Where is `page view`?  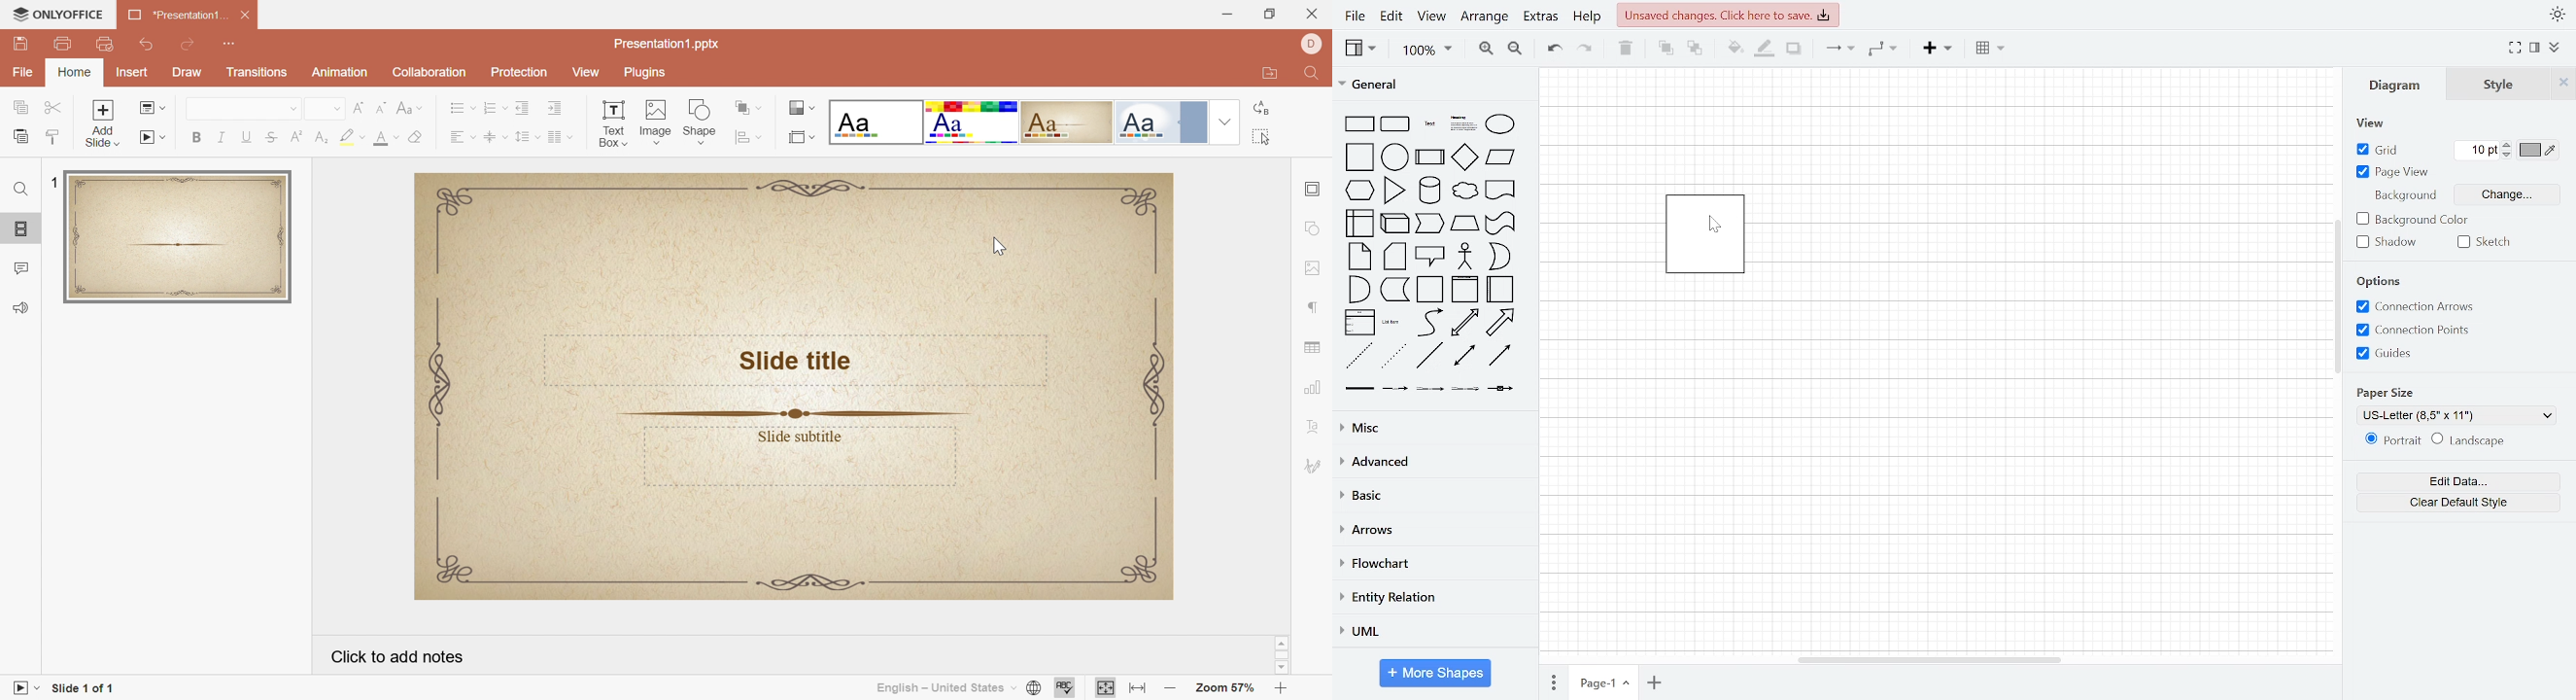 page view is located at coordinates (2398, 172).